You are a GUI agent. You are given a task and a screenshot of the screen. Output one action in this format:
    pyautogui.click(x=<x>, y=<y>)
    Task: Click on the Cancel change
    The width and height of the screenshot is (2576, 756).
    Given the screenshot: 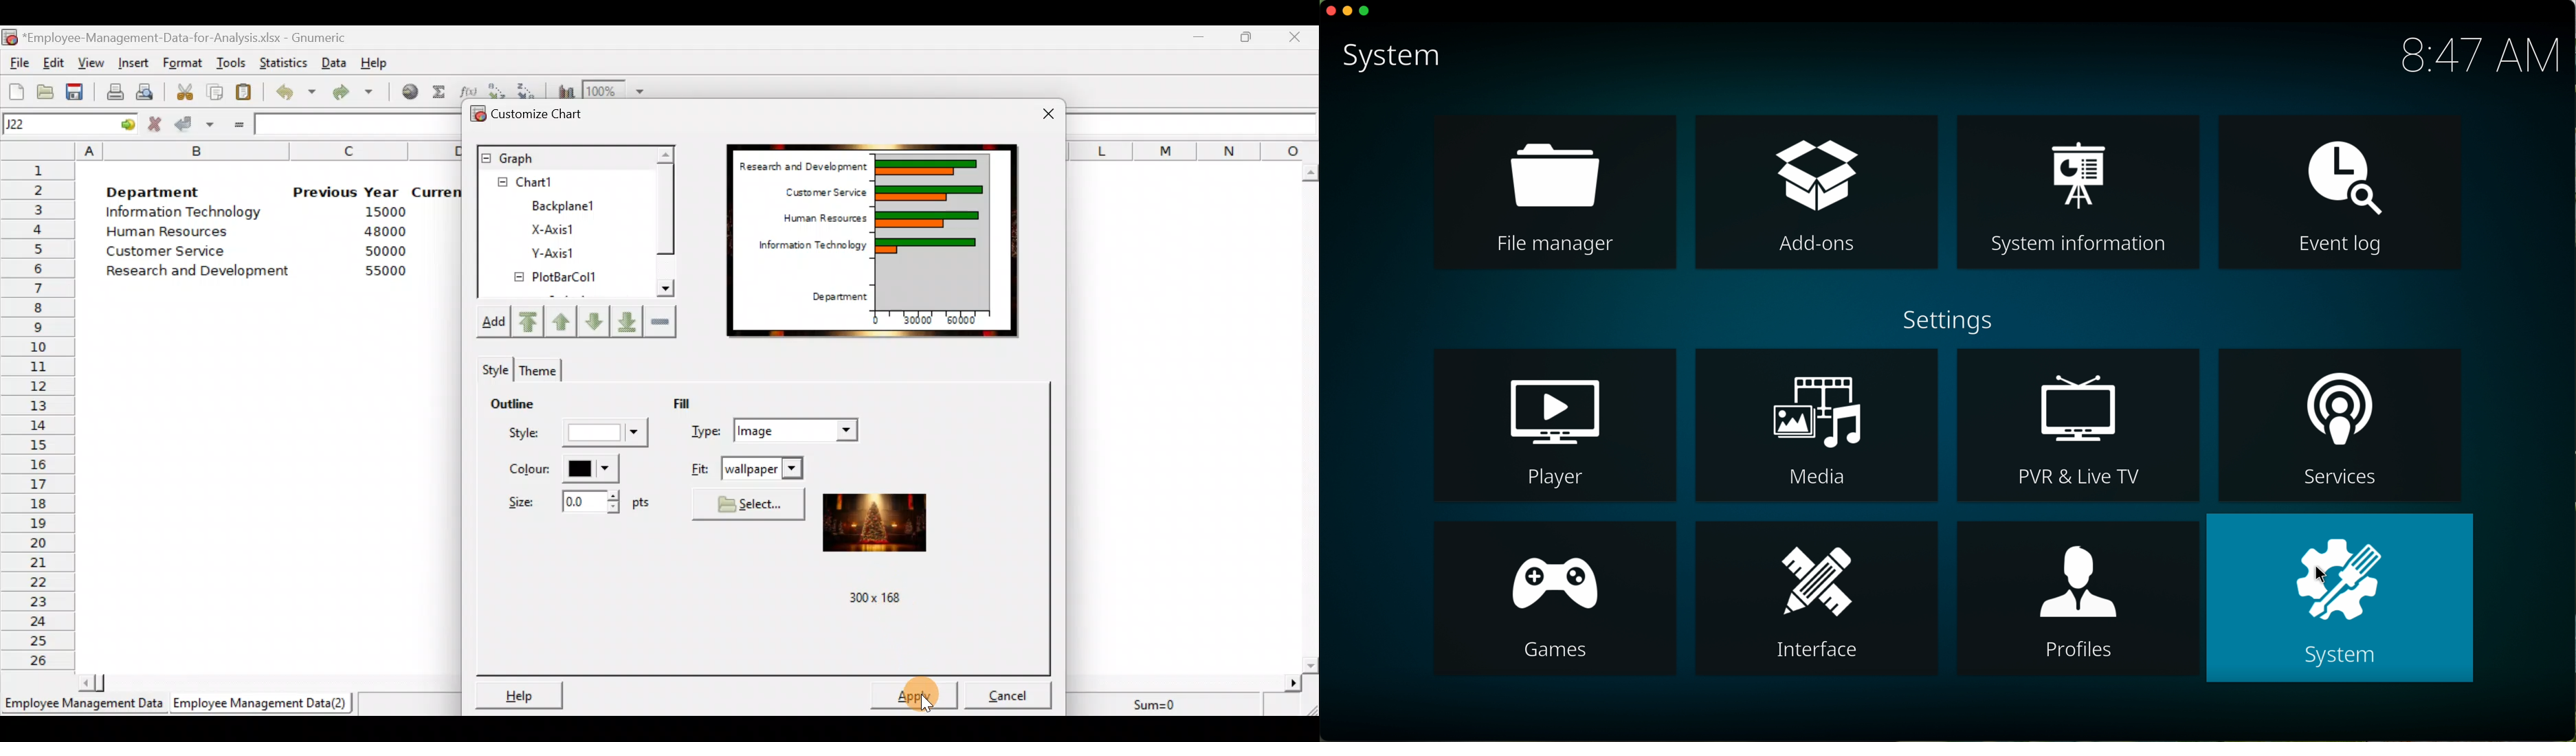 What is the action you would take?
    pyautogui.click(x=156, y=124)
    